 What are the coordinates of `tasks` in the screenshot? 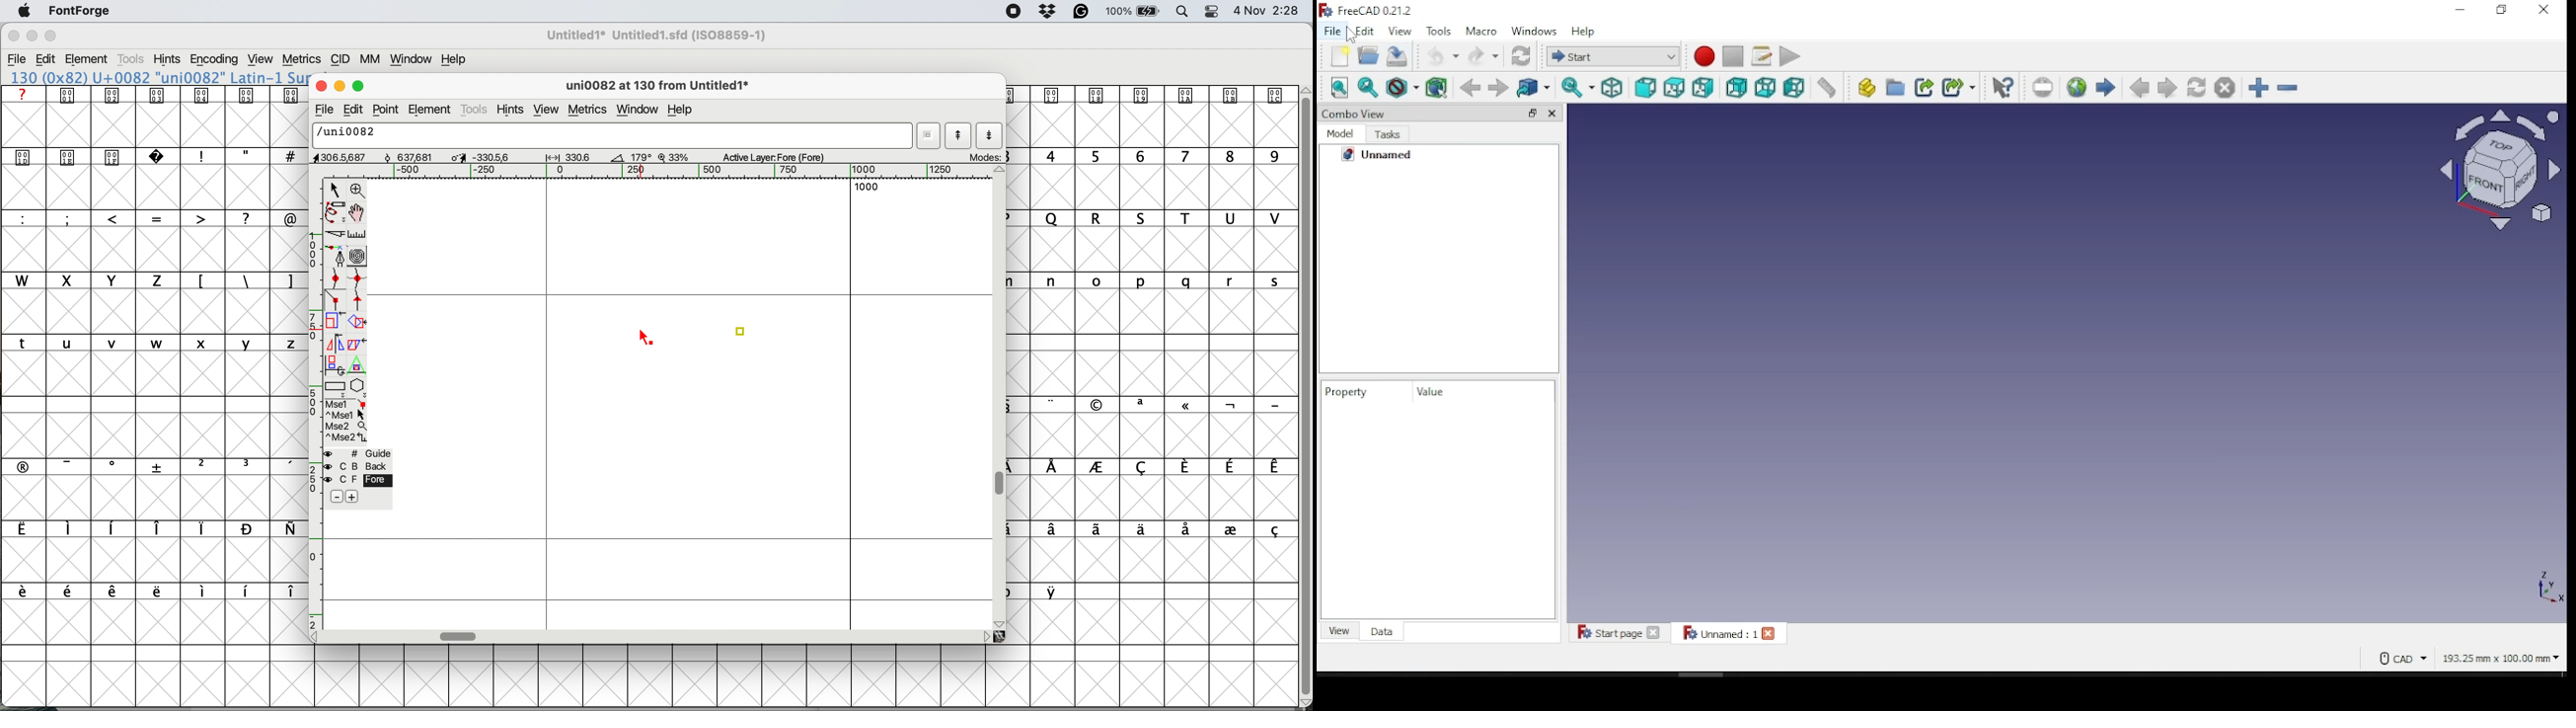 It's located at (1388, 135).